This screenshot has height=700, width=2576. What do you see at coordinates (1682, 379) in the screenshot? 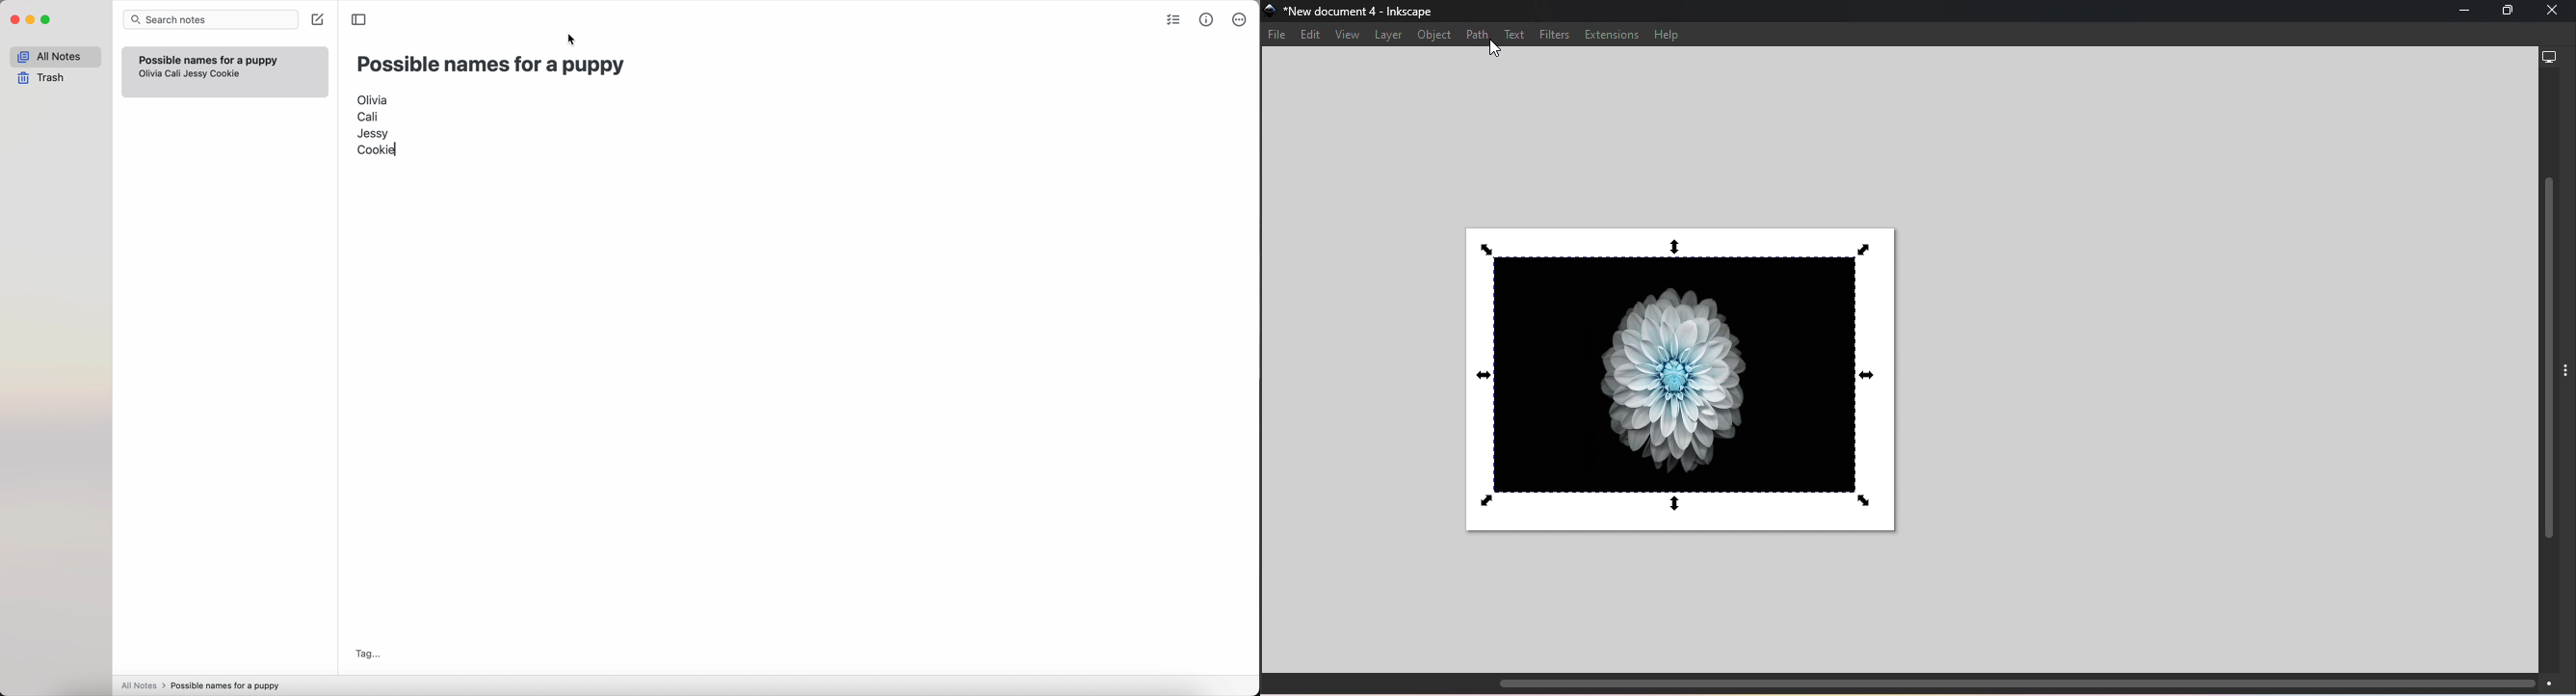
I see `Canvas` at bounding box center [1682, 379].